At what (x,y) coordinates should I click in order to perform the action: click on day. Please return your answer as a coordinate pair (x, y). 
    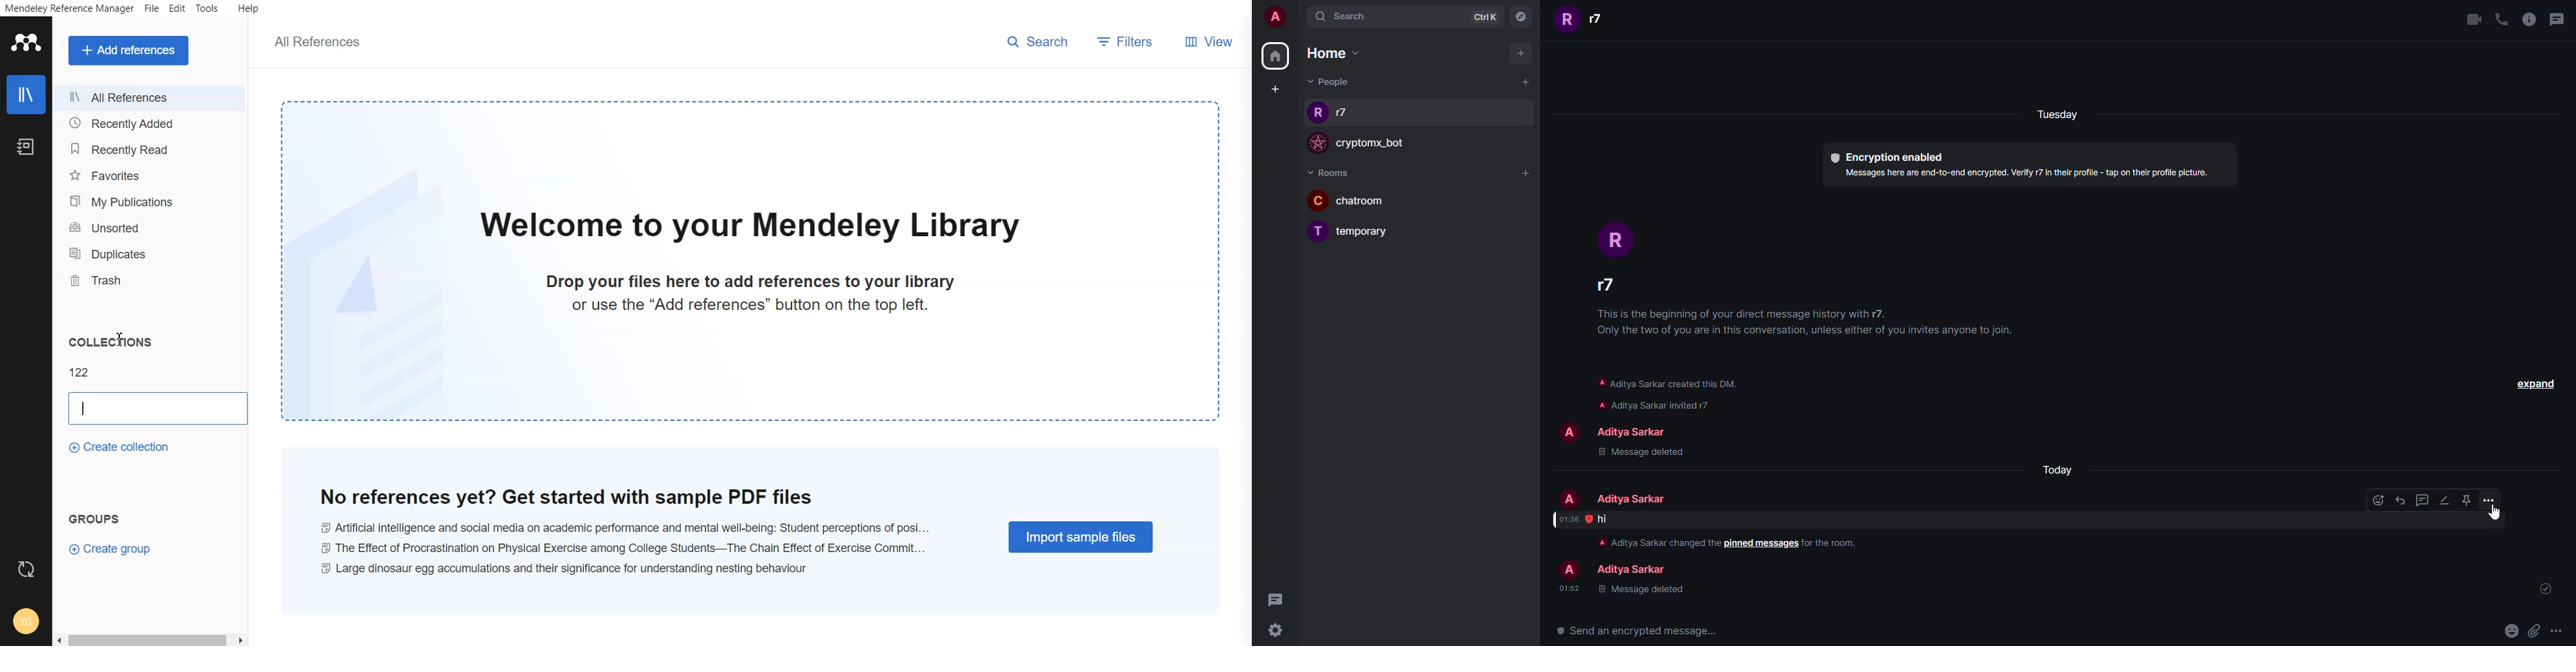
    Looking at the image, I should click on (2074, 116).